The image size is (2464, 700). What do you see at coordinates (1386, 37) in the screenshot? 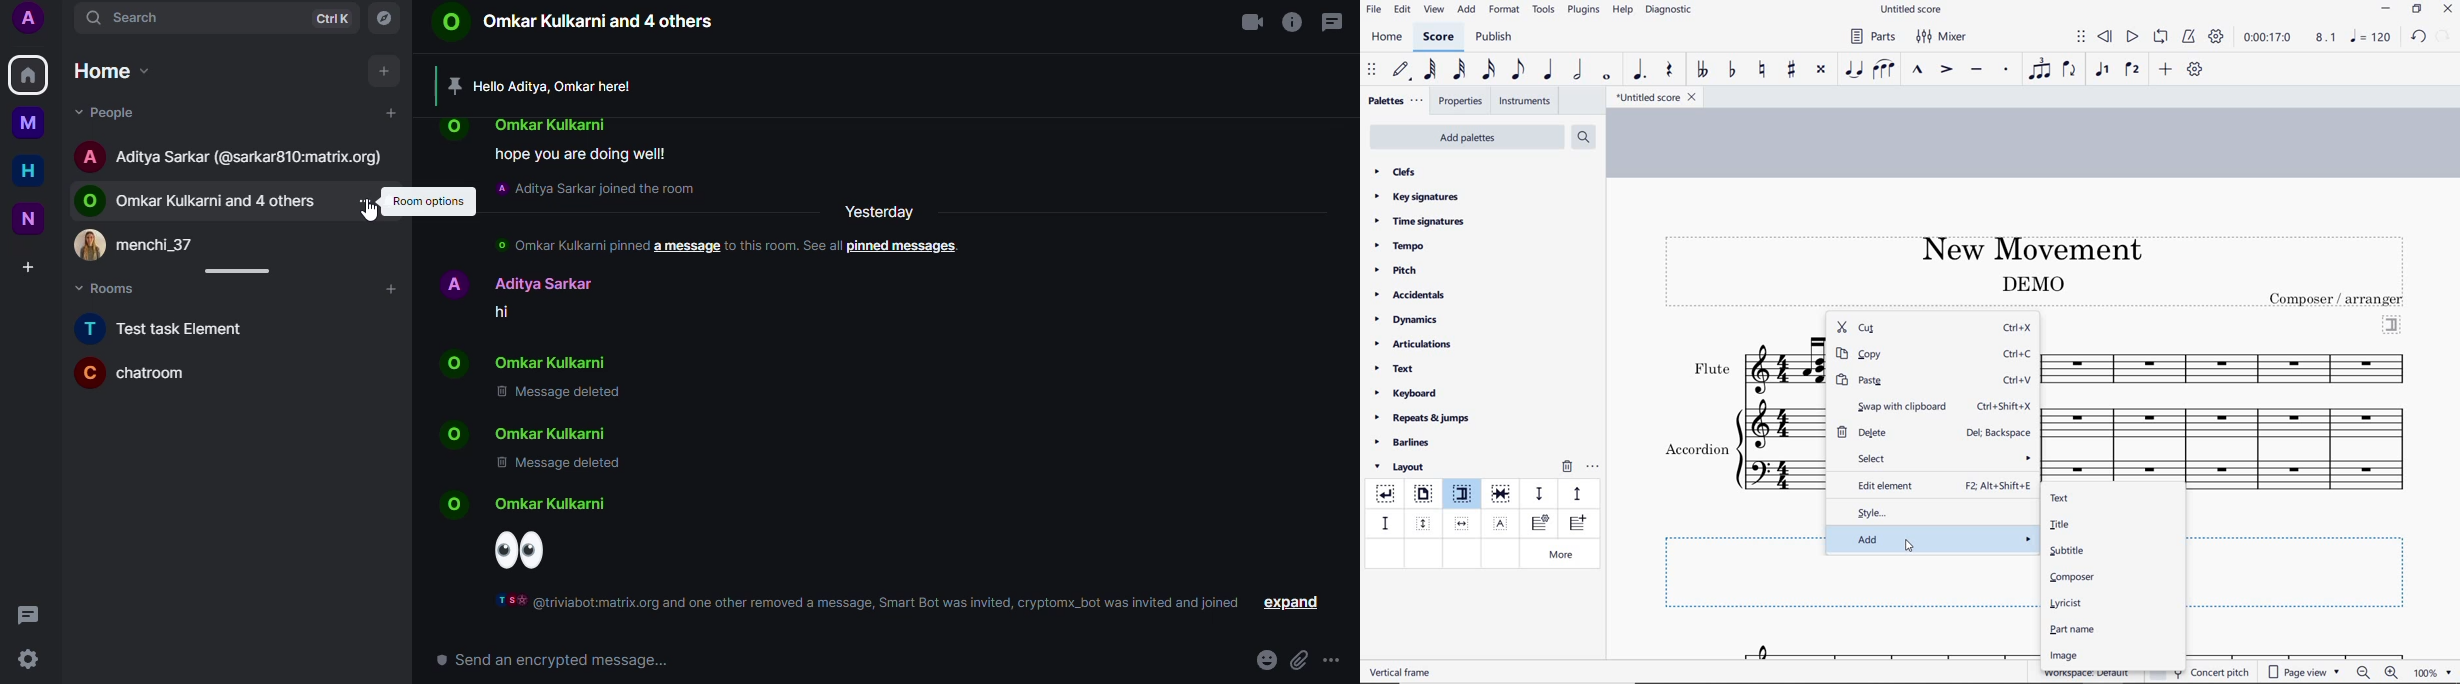
I see `home` at bounding box center [1386, 37].